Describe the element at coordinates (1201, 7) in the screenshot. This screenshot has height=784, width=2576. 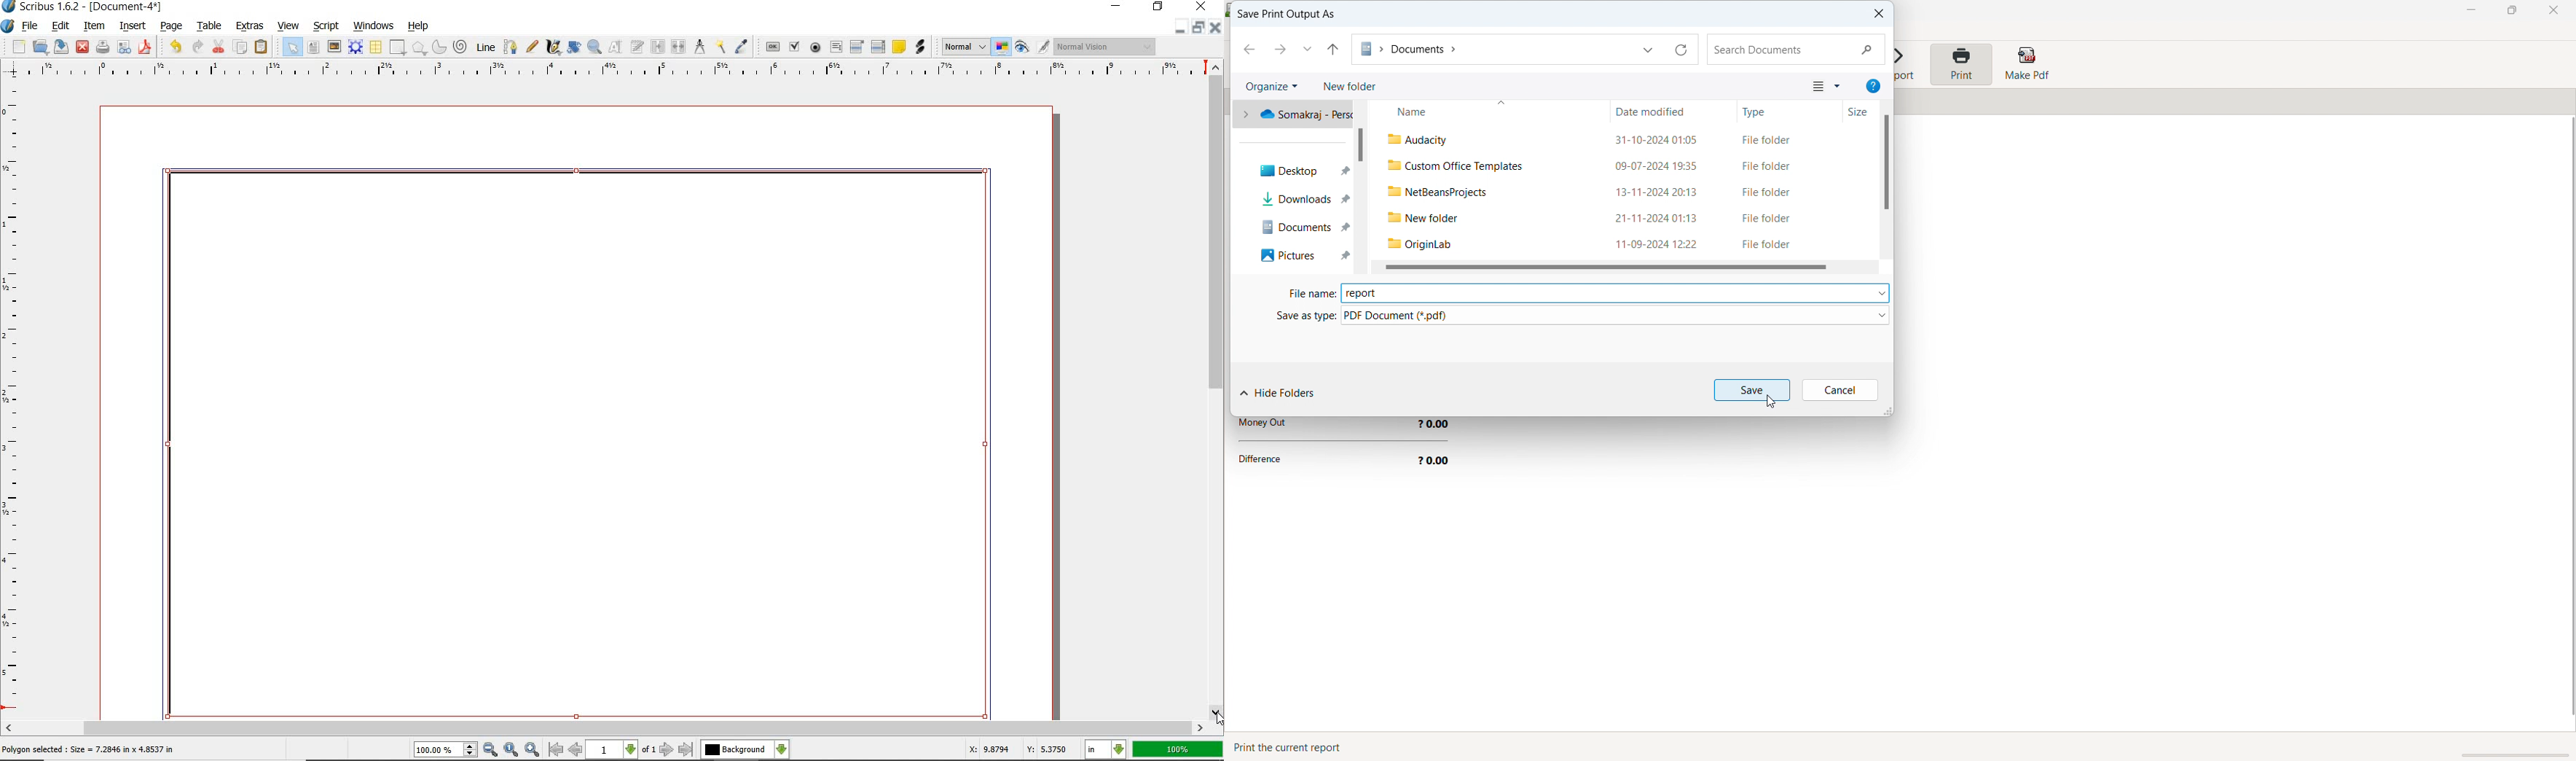
I see `close` at that location.